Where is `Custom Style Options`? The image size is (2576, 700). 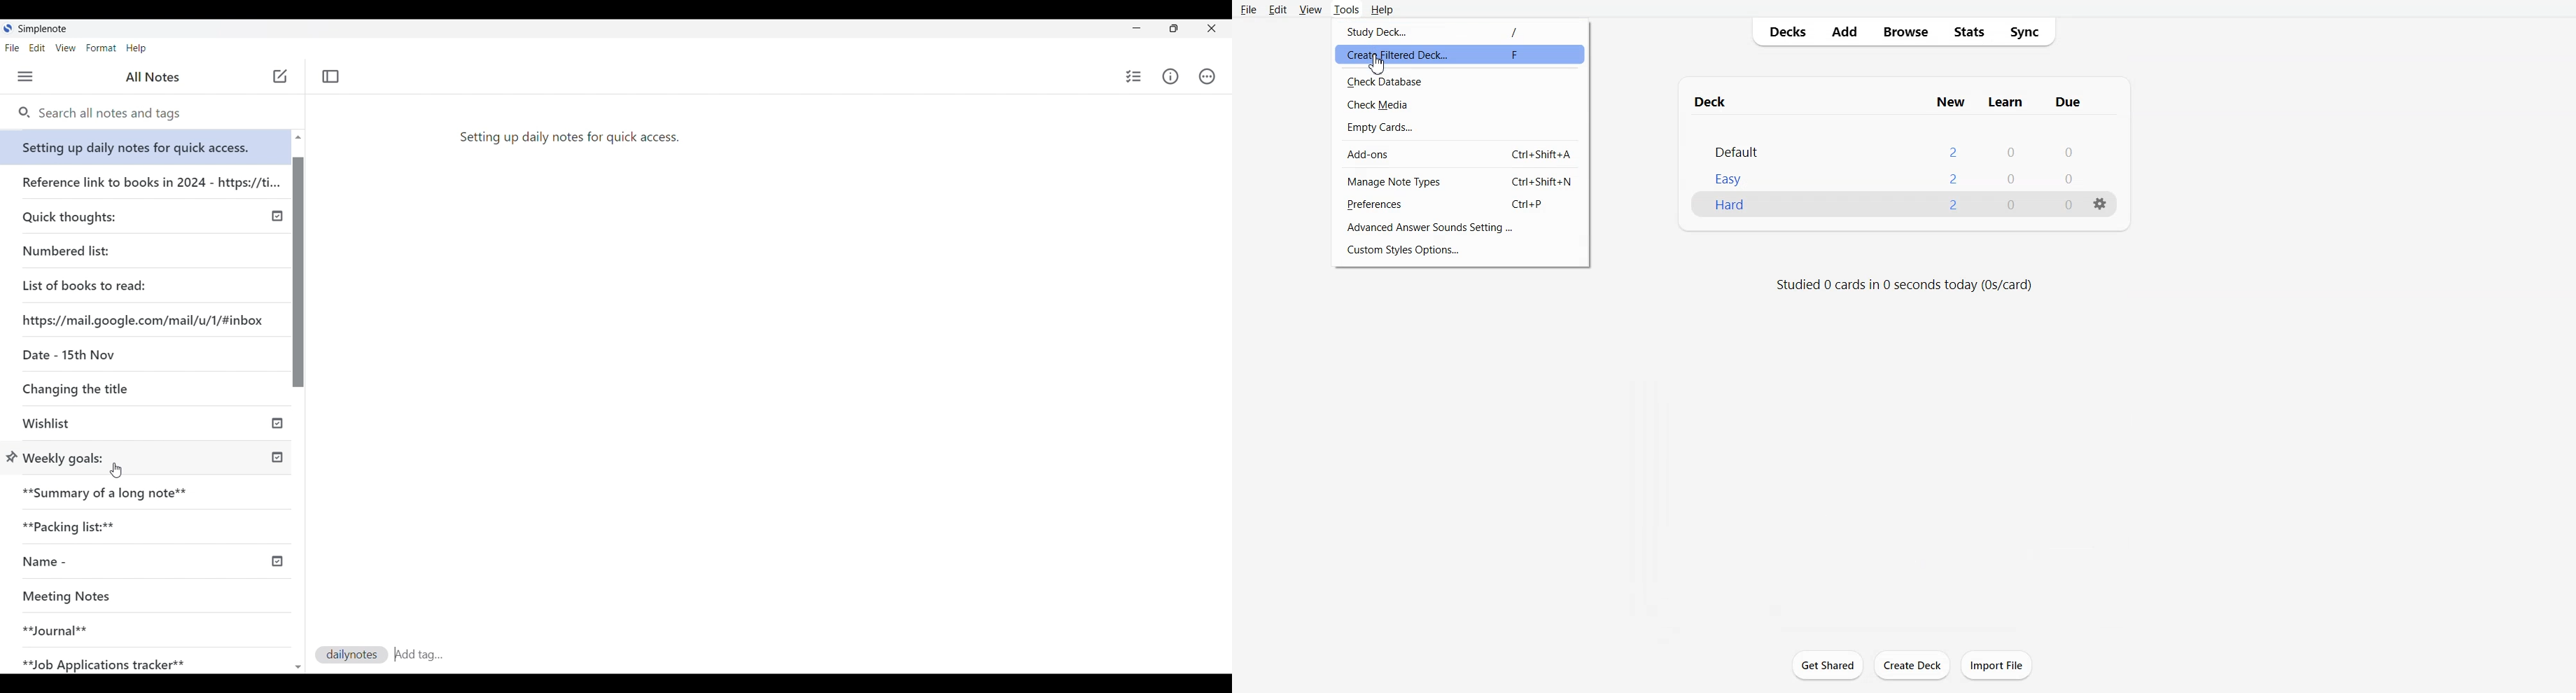
Custom Style Options is located at coordinates (1462, 250).